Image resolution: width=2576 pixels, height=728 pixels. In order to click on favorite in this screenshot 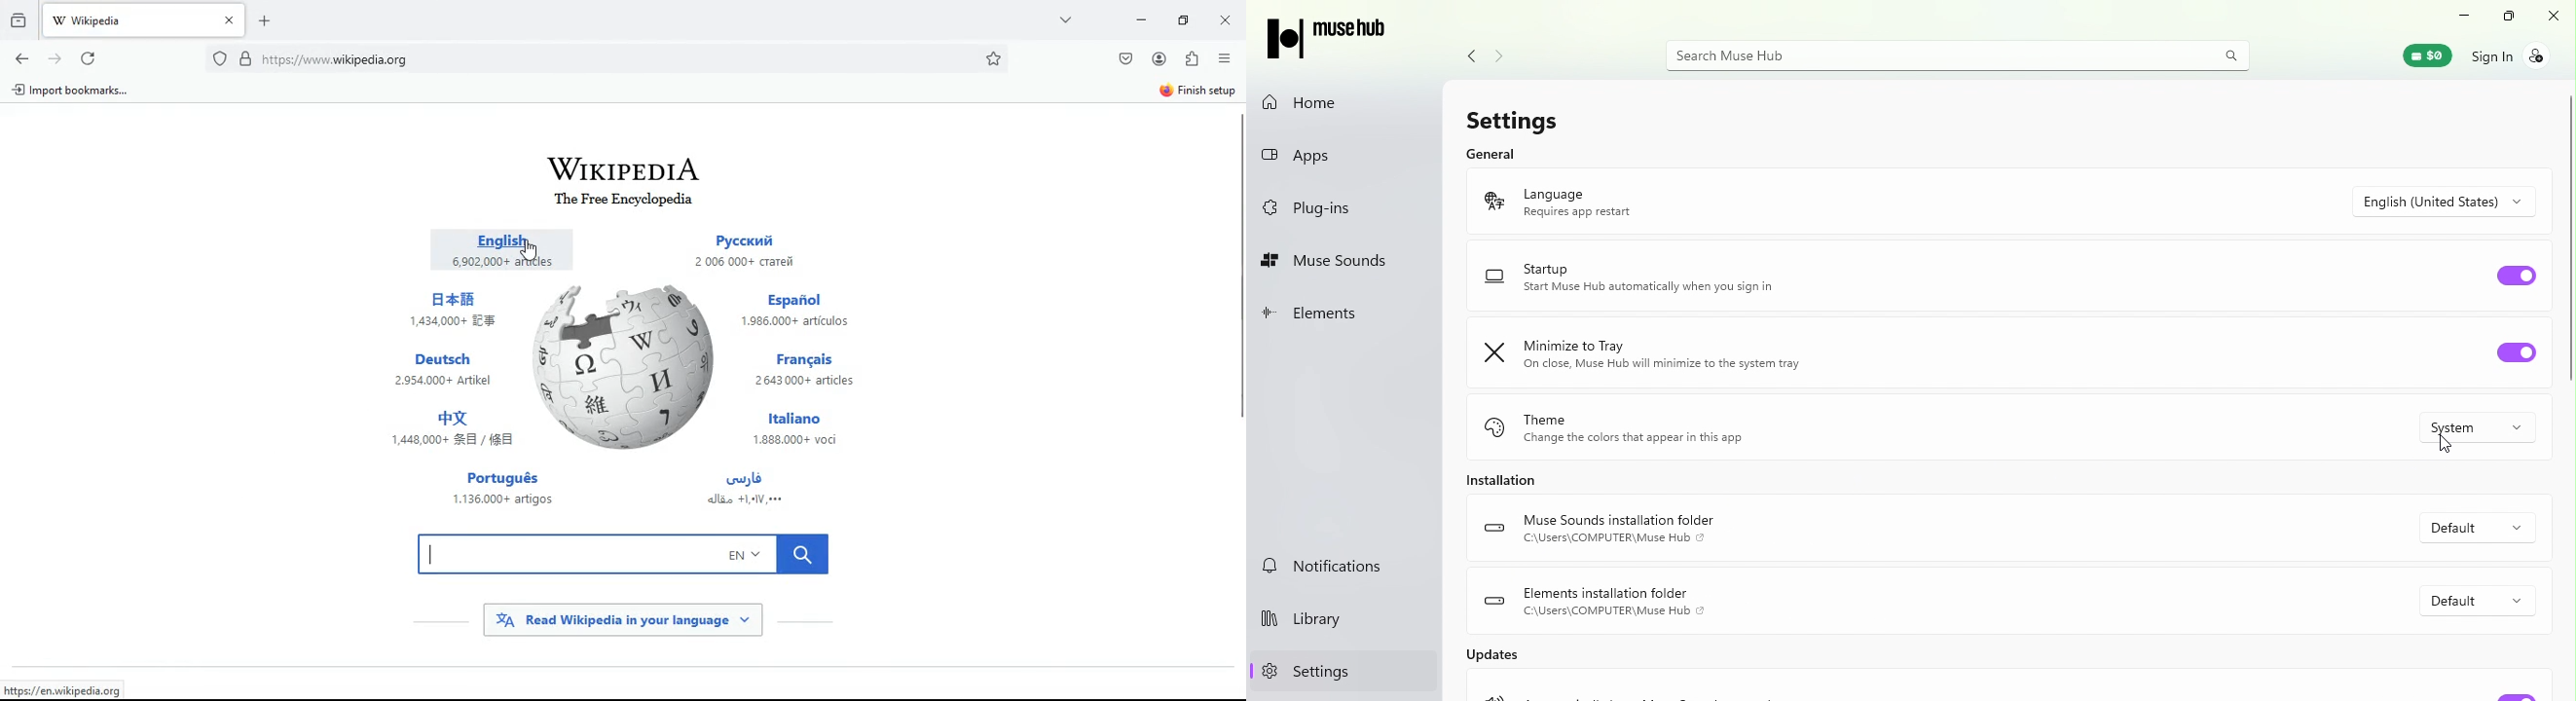, I will do `click(996, 58)`.